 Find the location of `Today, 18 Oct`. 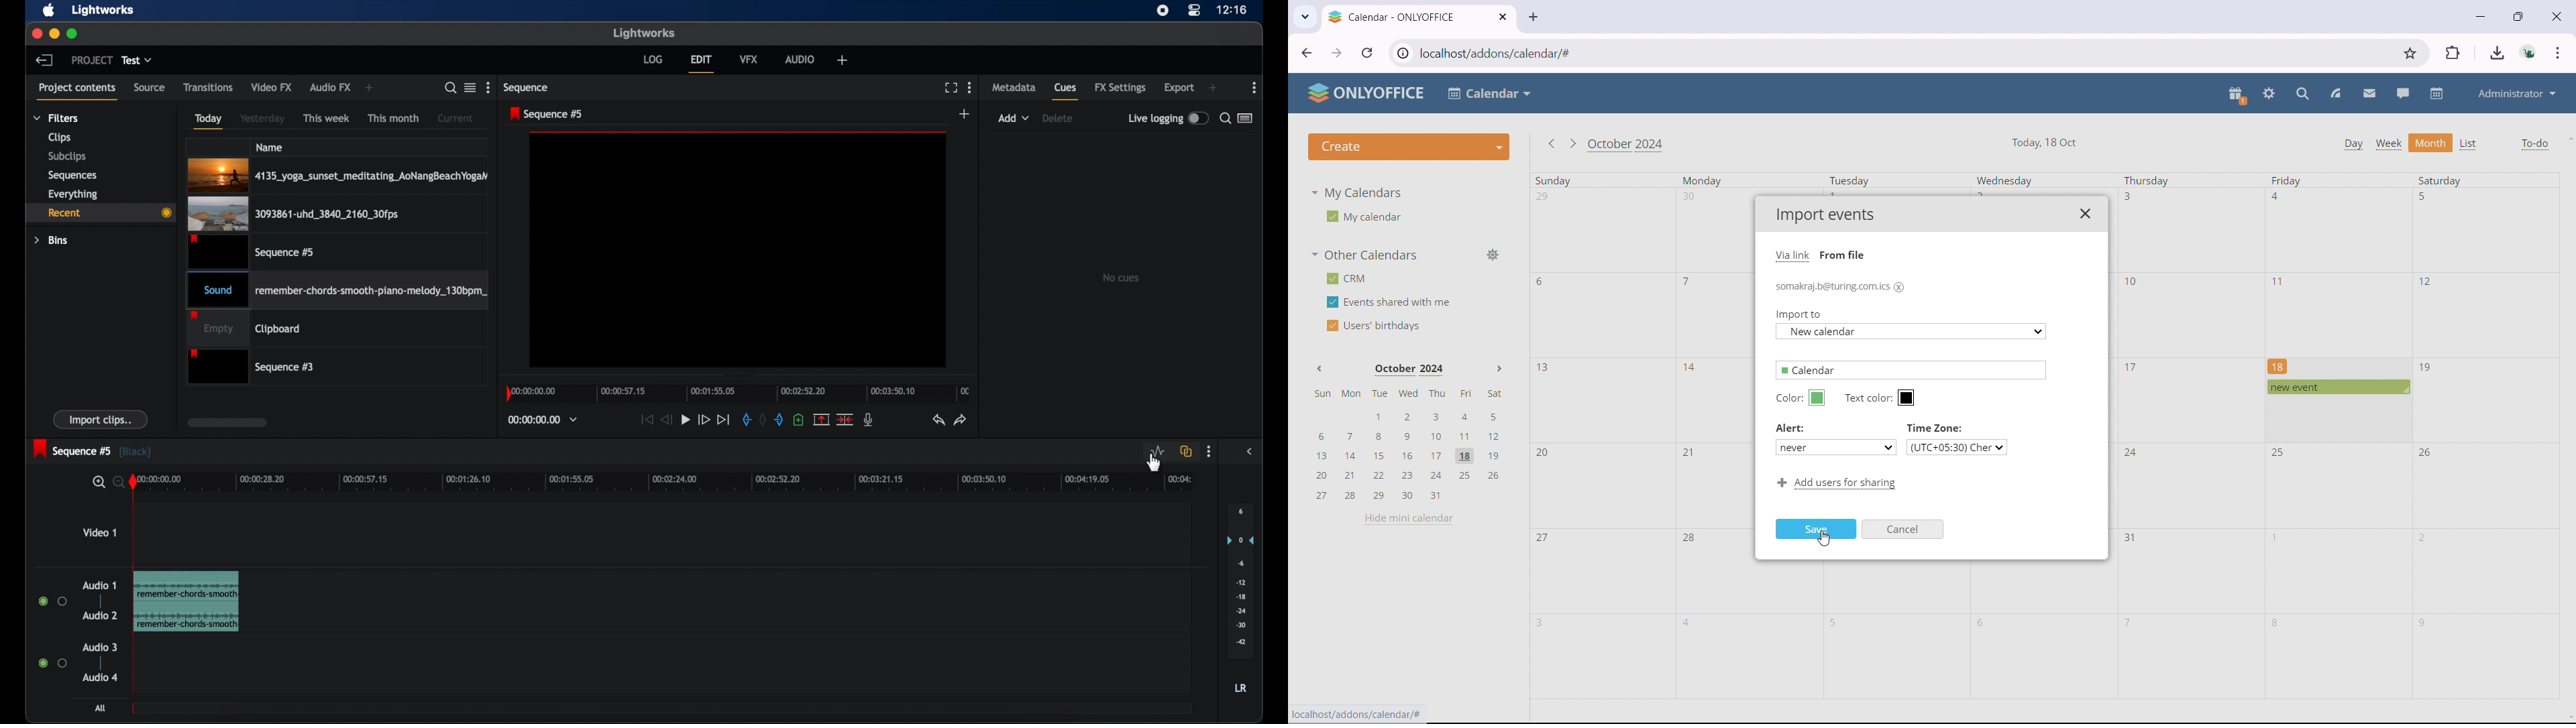

Today, 18 Oct is located at coordinates (2045, 142).